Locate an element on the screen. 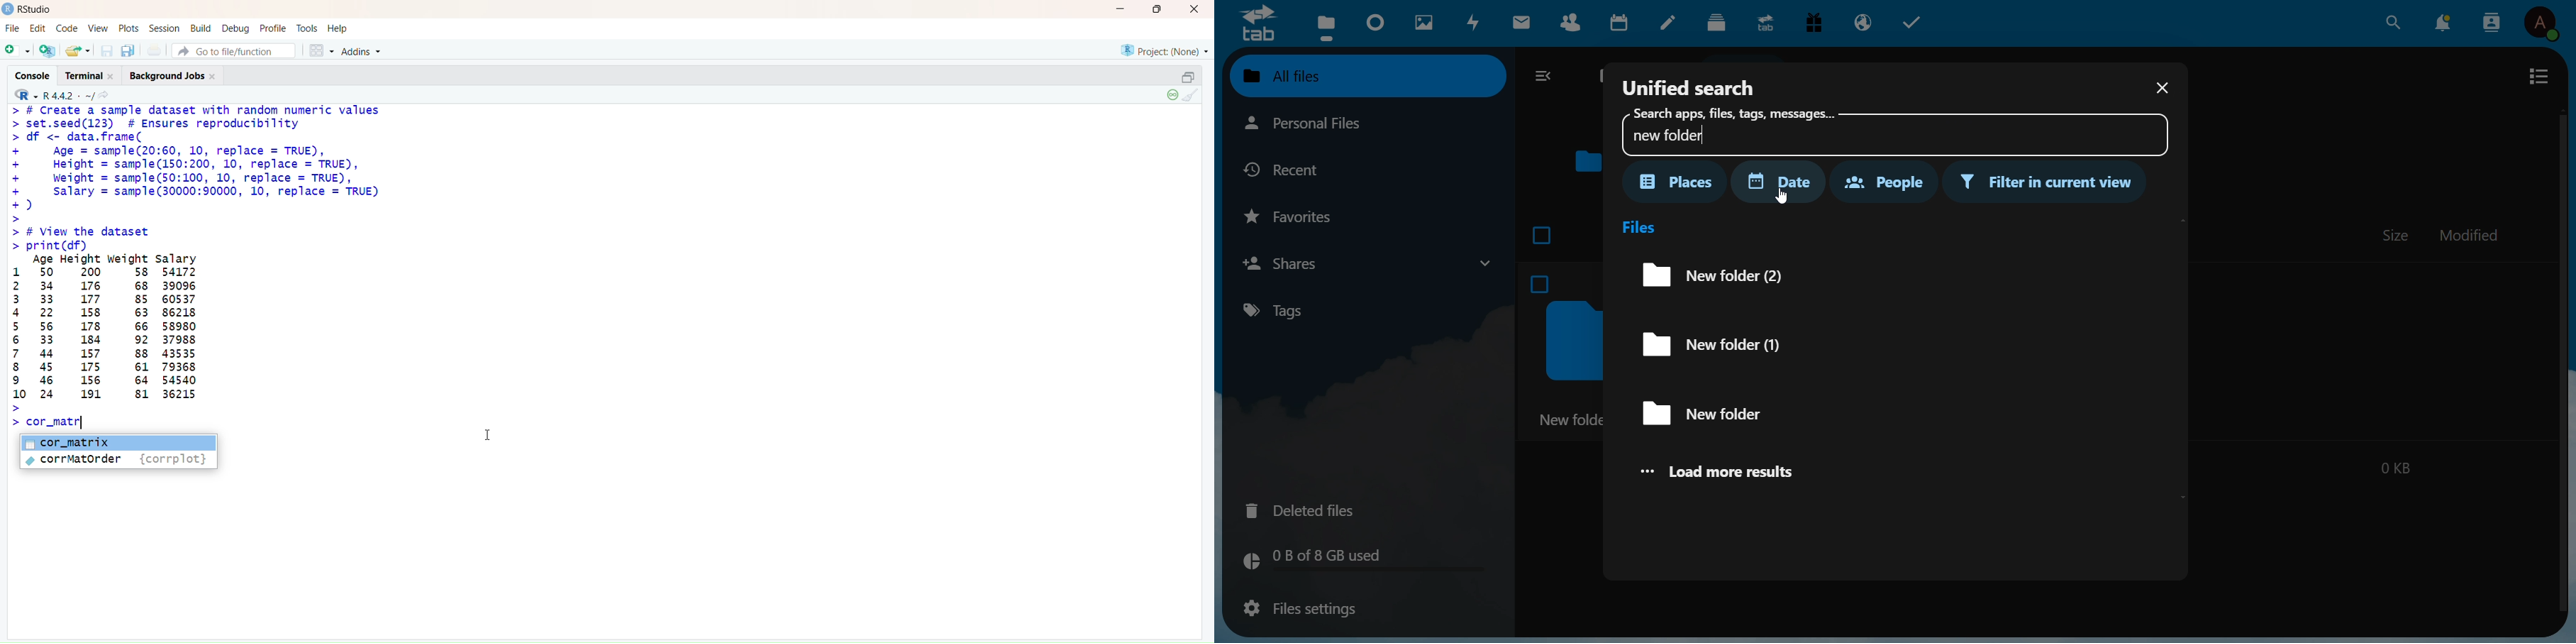 This screenshot has height=644, width=2576. View is located at coordinates (97, 28).